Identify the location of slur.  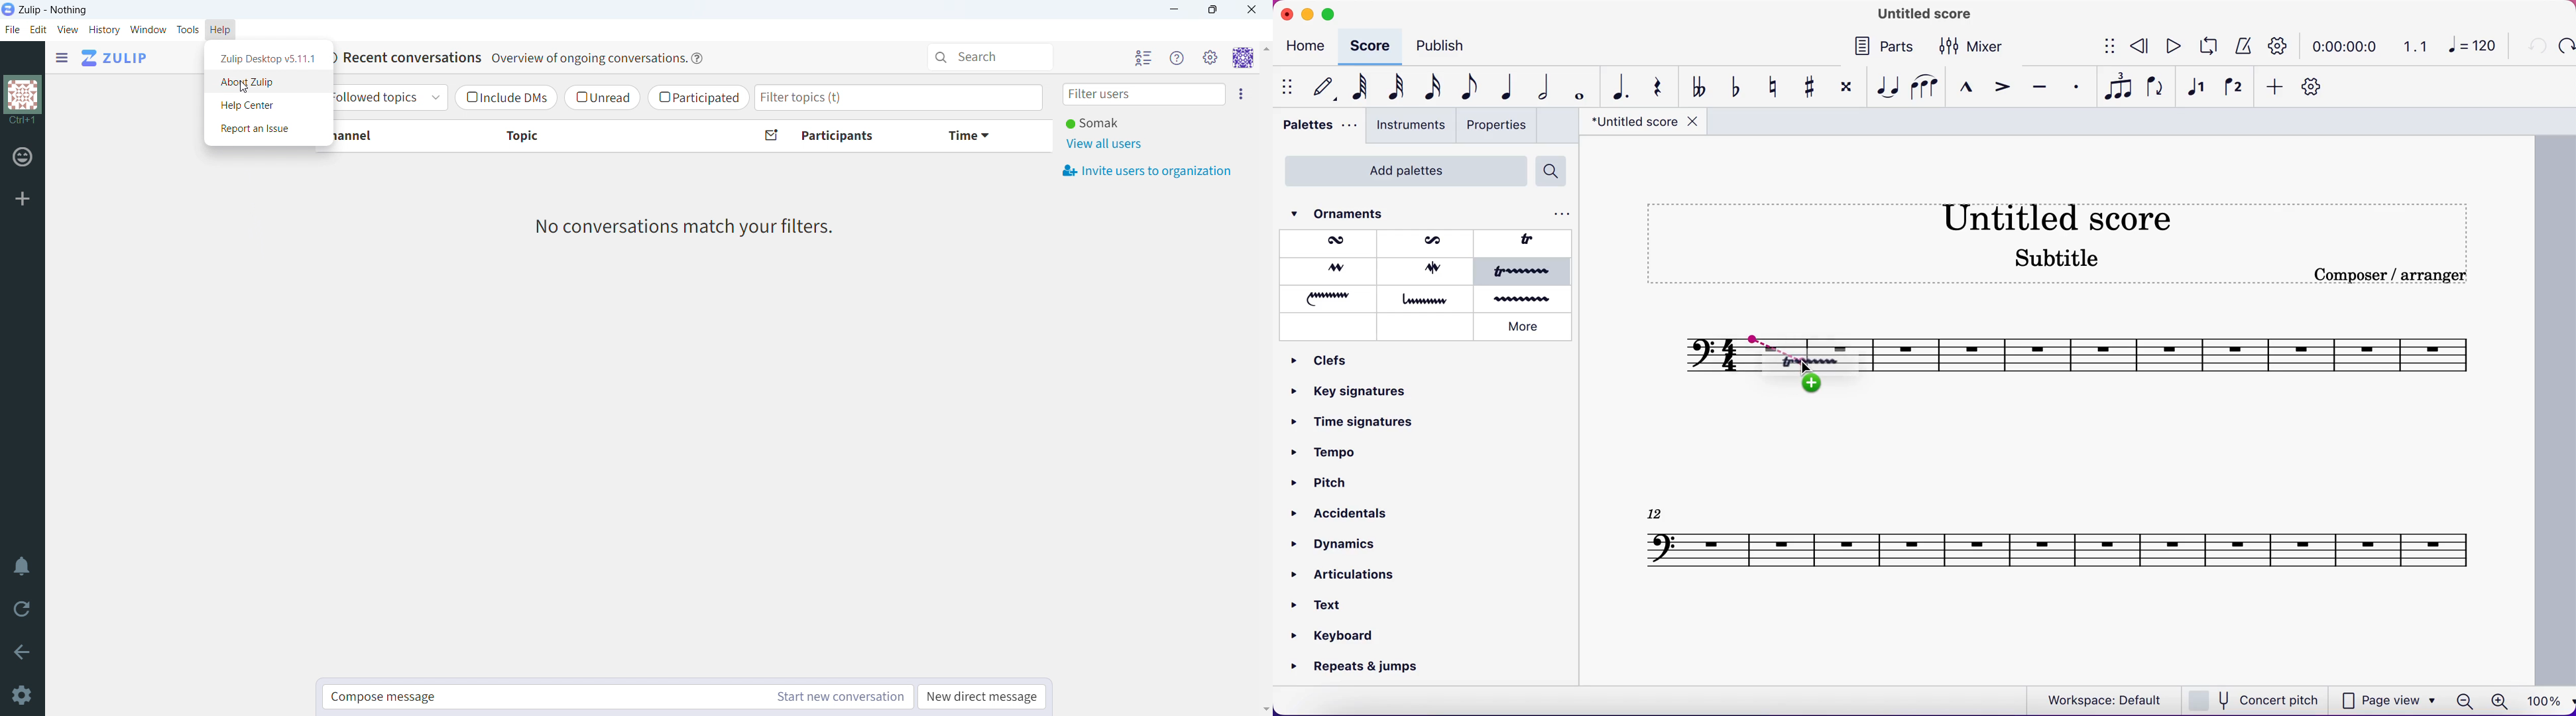
(1925, 87).